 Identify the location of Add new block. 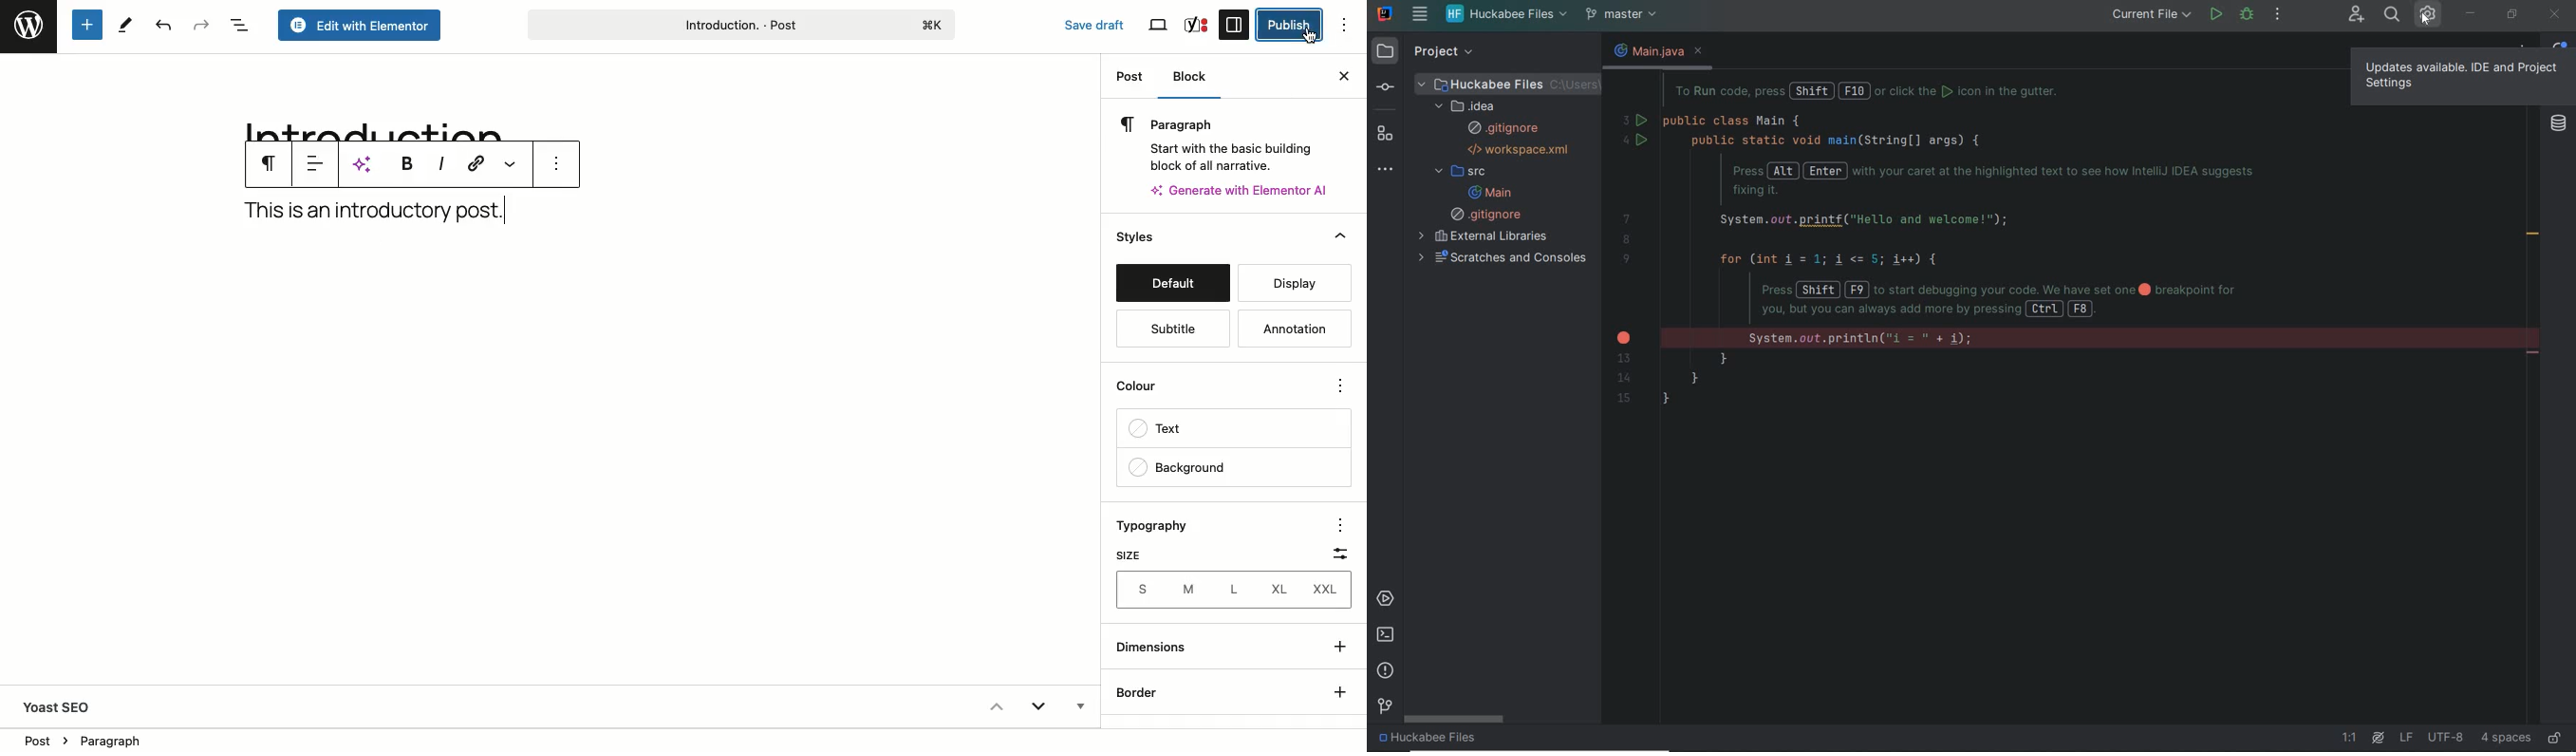
(85, 26).